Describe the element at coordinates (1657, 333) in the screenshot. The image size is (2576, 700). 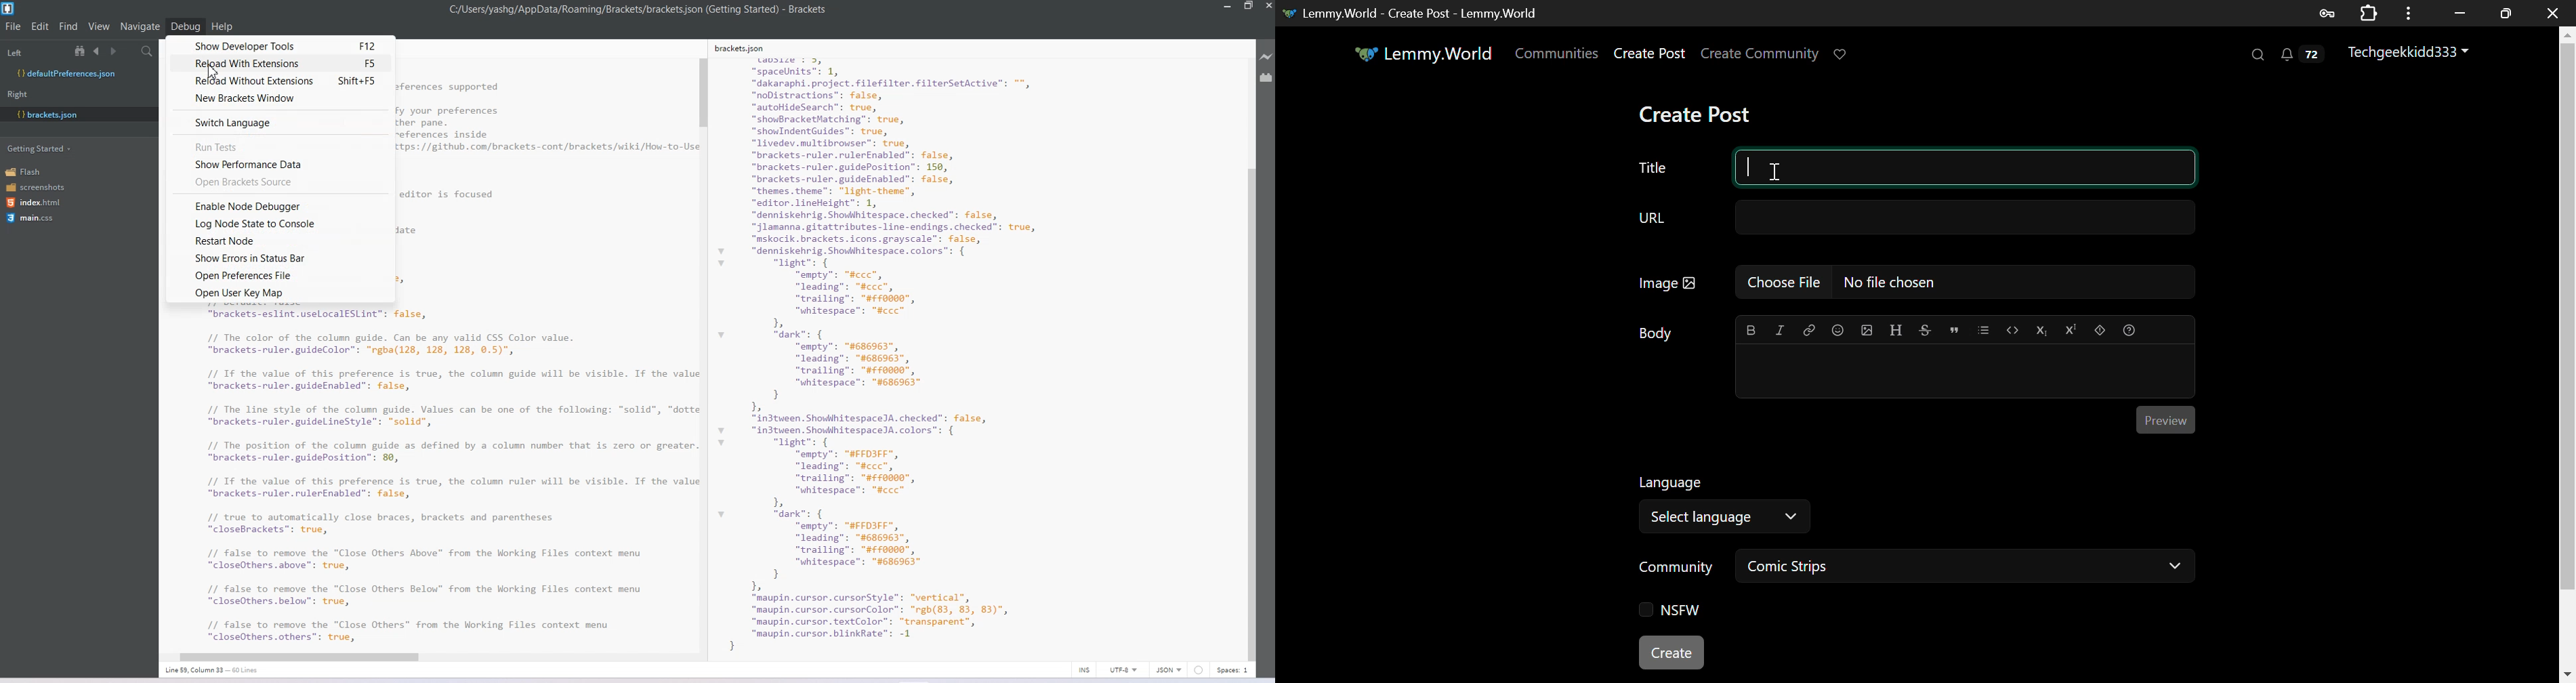
I see `Body` at that location.